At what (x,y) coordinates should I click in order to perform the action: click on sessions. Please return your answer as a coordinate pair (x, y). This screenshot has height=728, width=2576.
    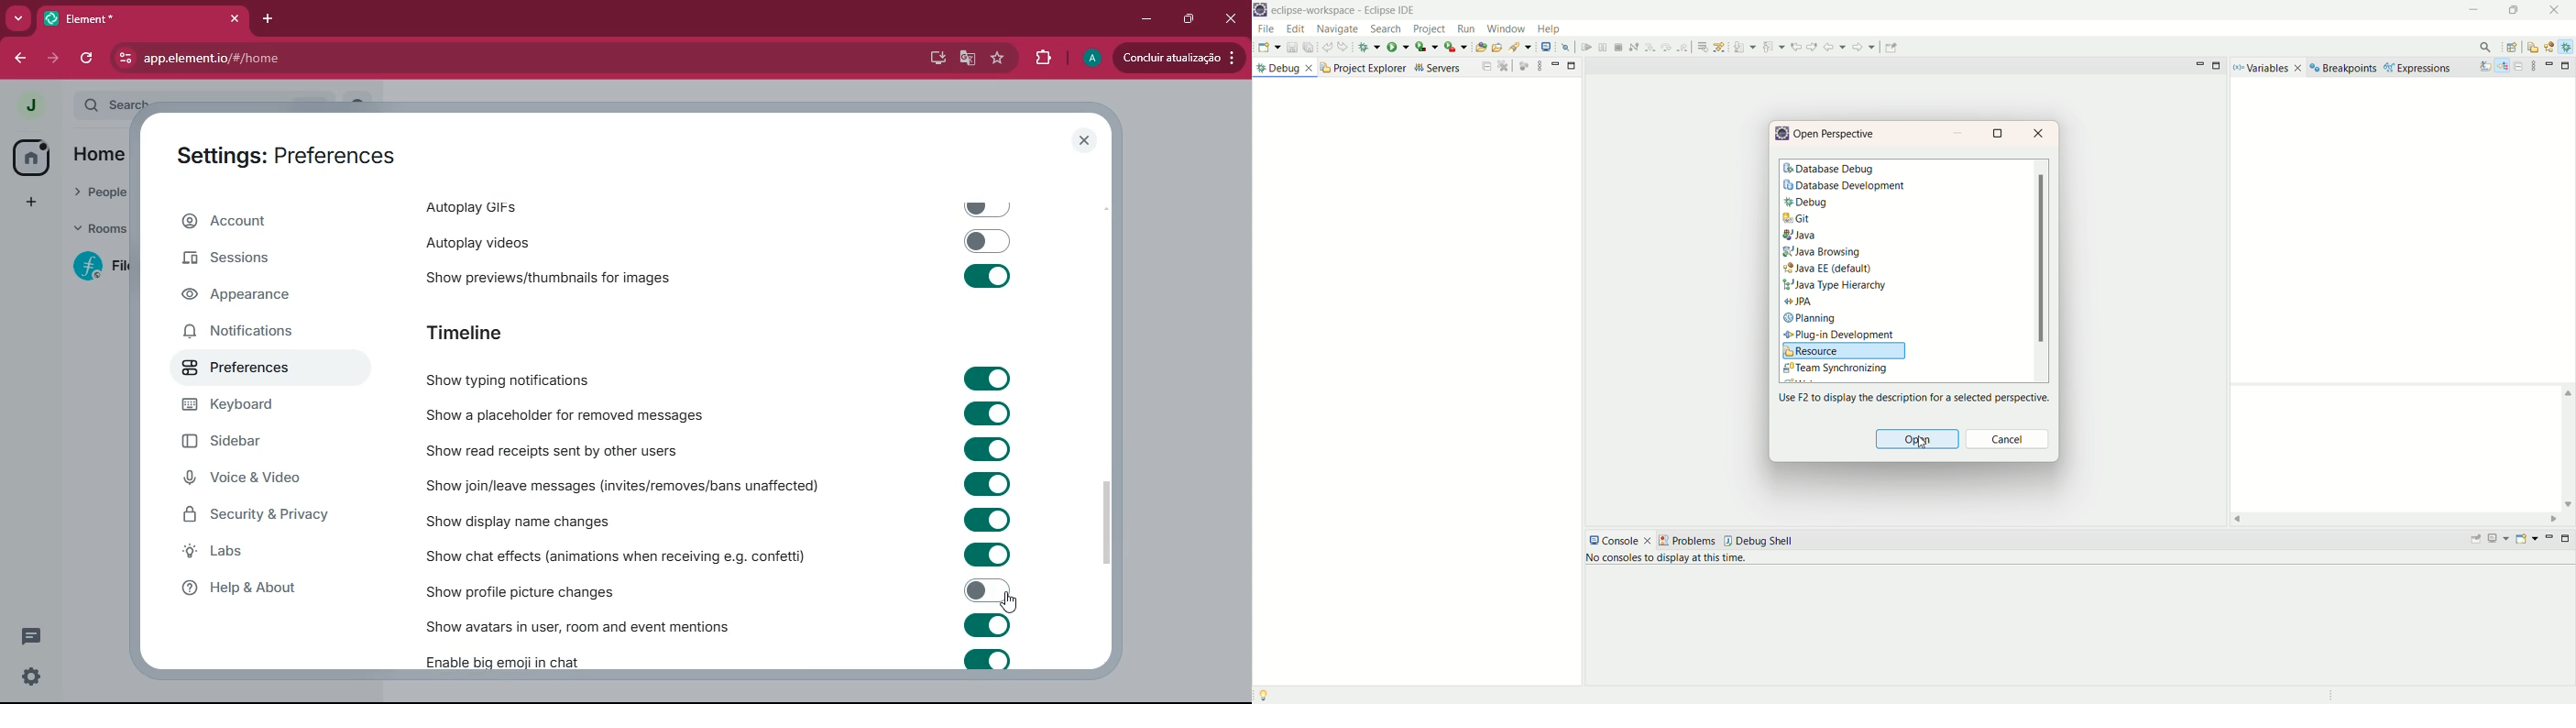
    Looking at the image, I should click on (249, 263).